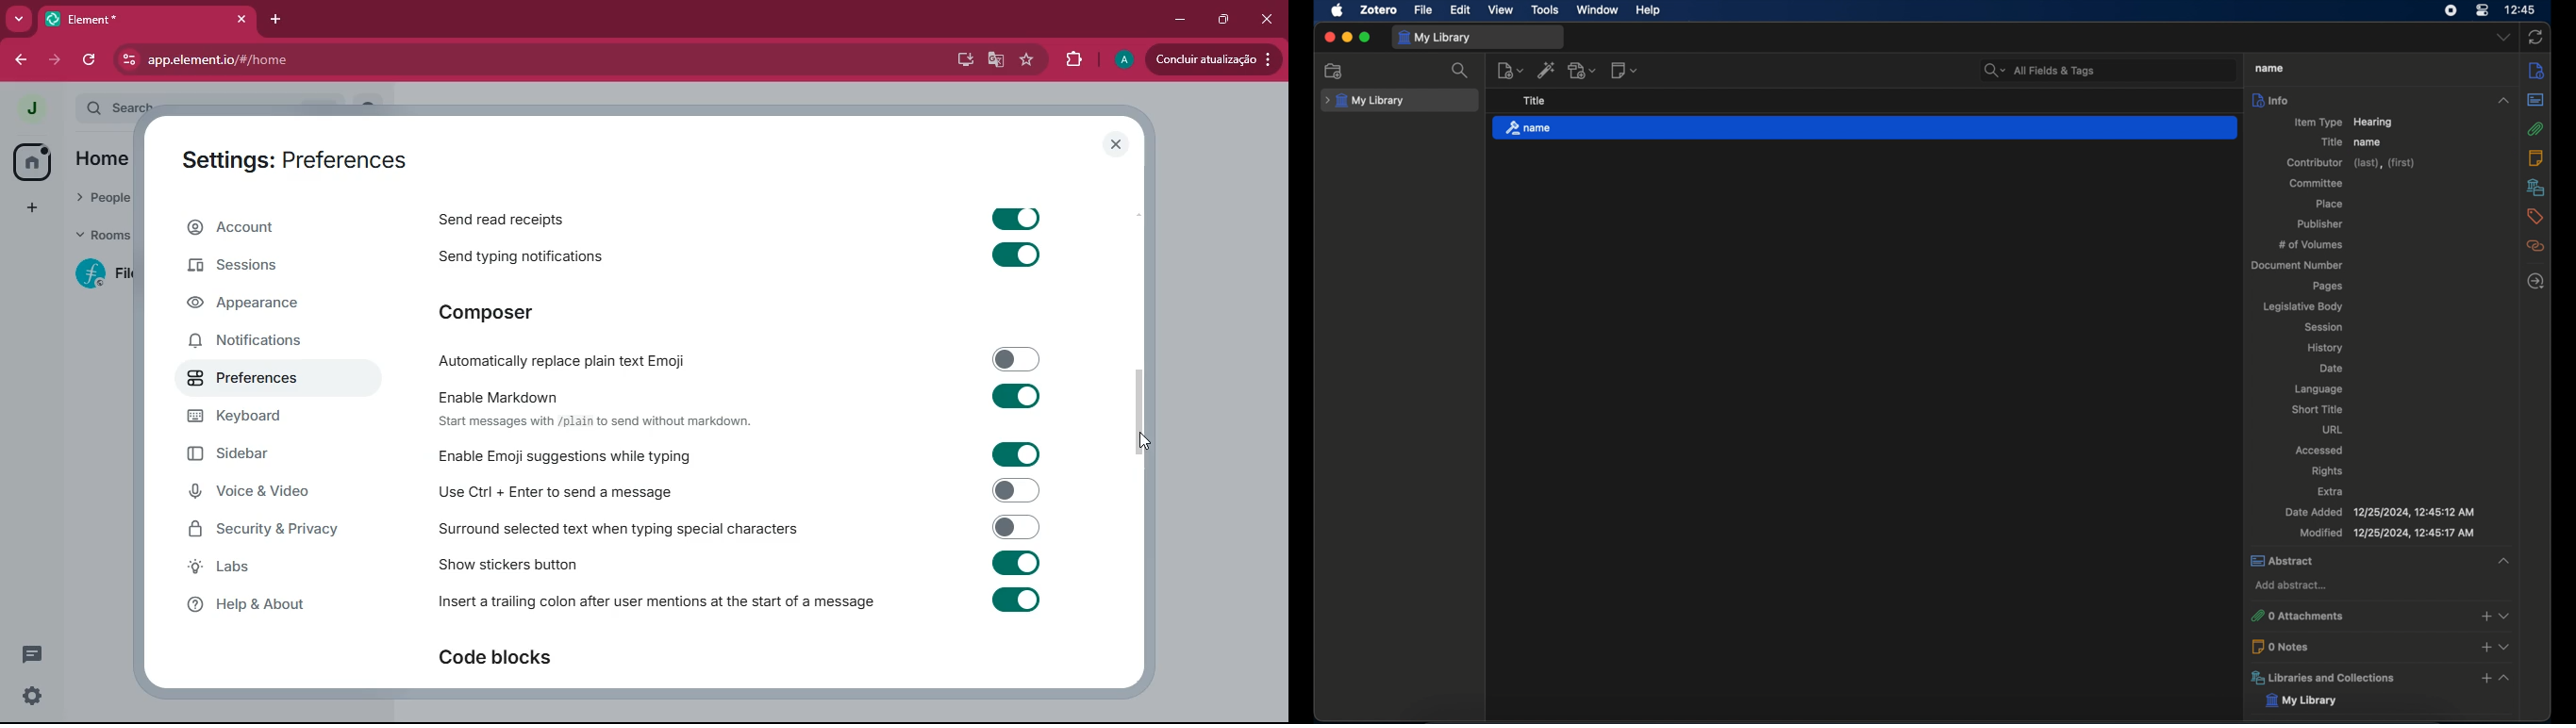  Describe the element at coordinates (1625, 70) in the screenshot. I see `new notes` at that location.